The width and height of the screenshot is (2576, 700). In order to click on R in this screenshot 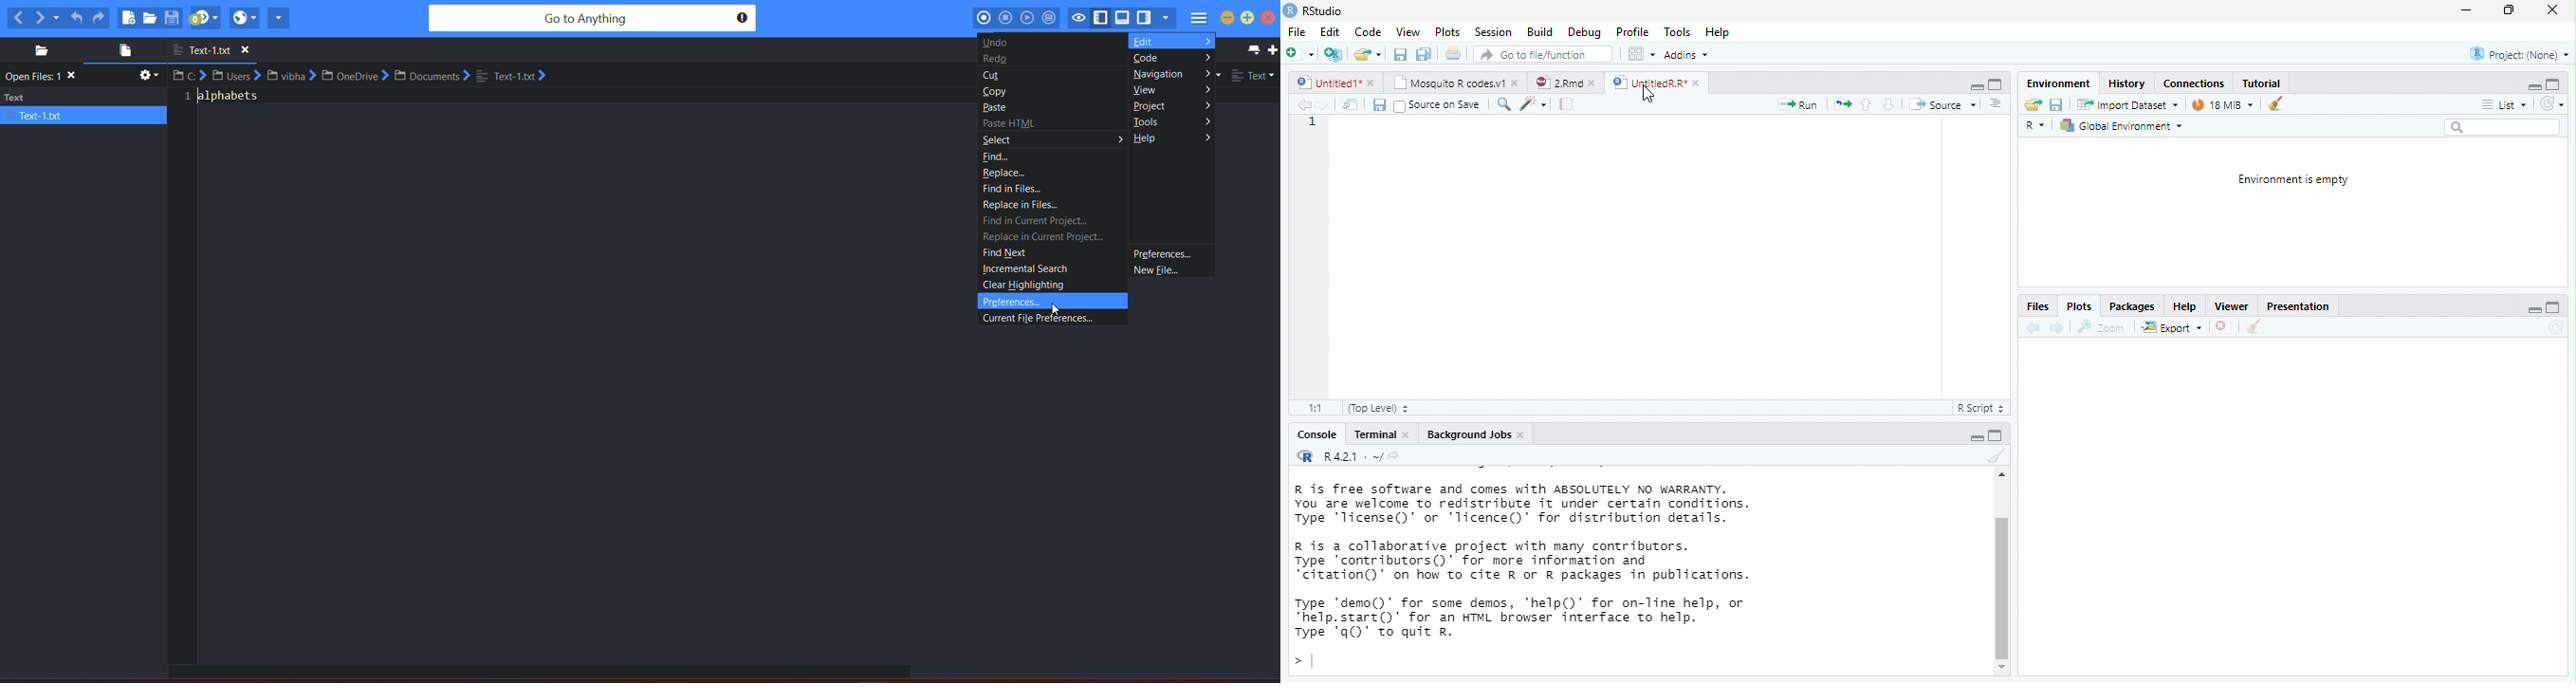, I will do `click(1303, 455)`.